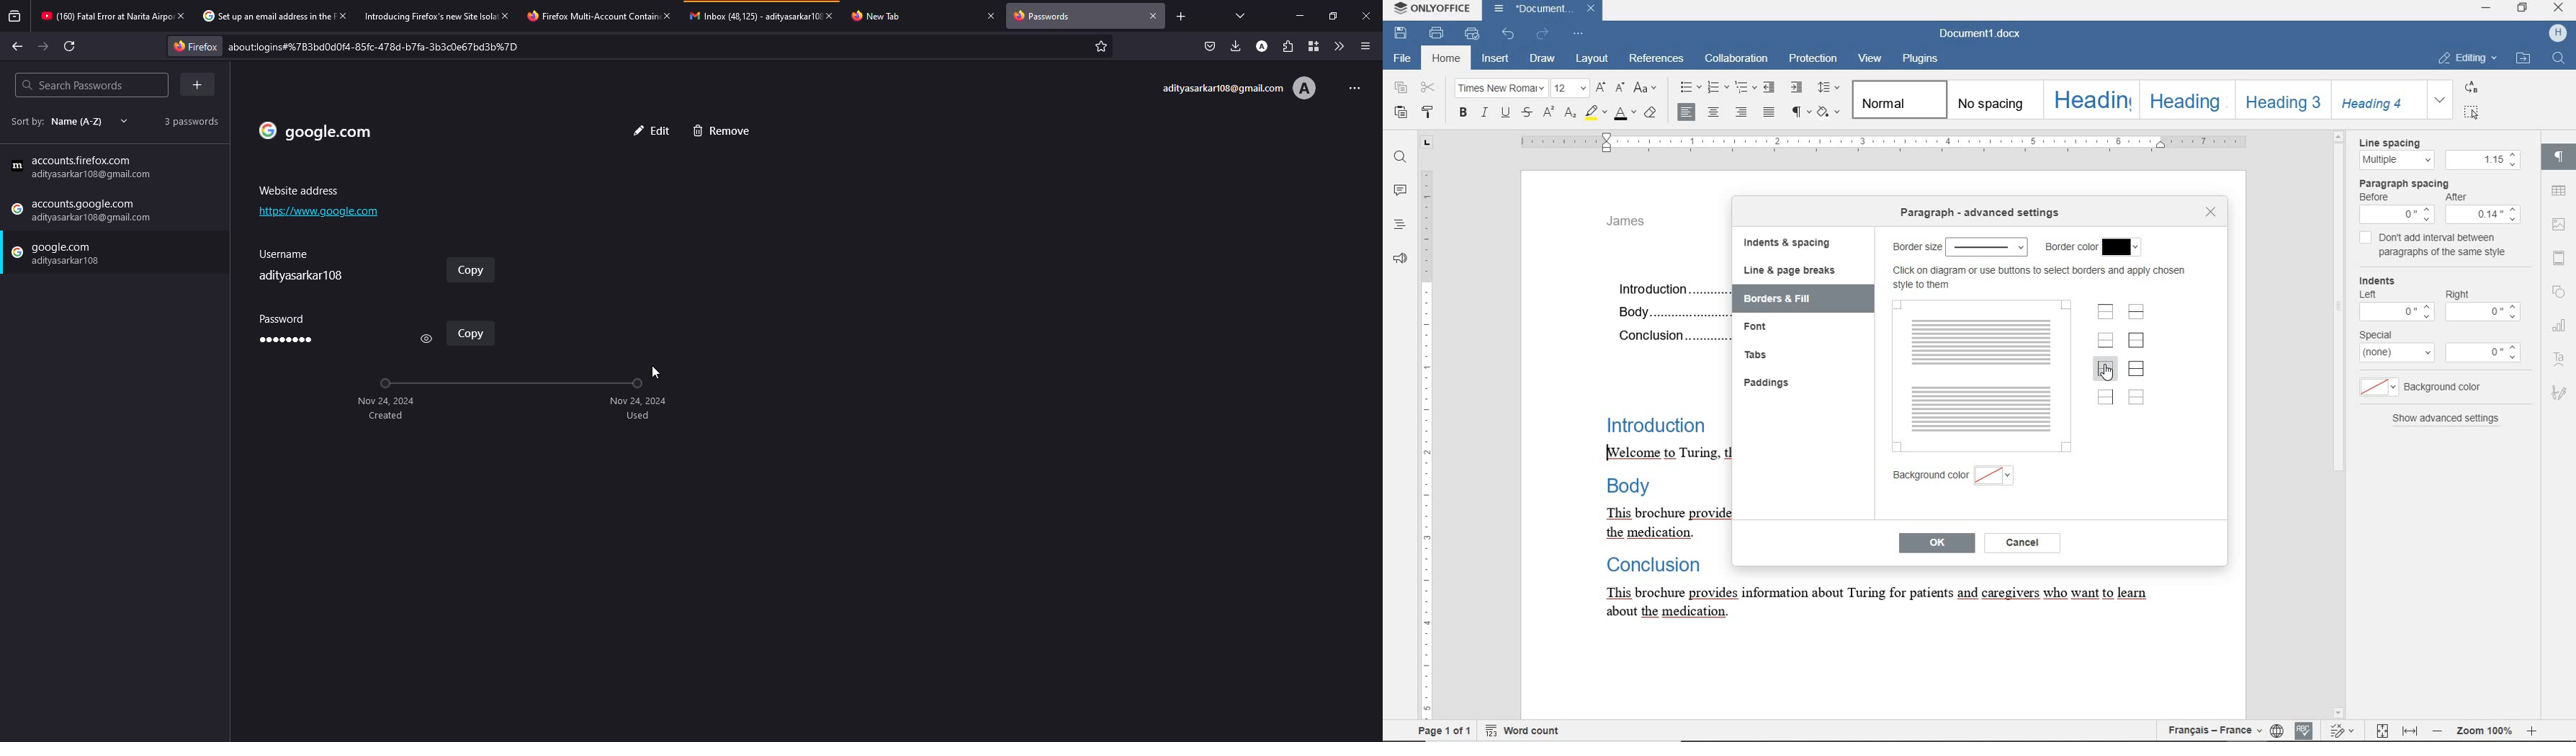 This screenshot has height=756, width=2576. Describe the element at coordinates (1797, 88) in the screenshot. I see `increase indent` at that location.